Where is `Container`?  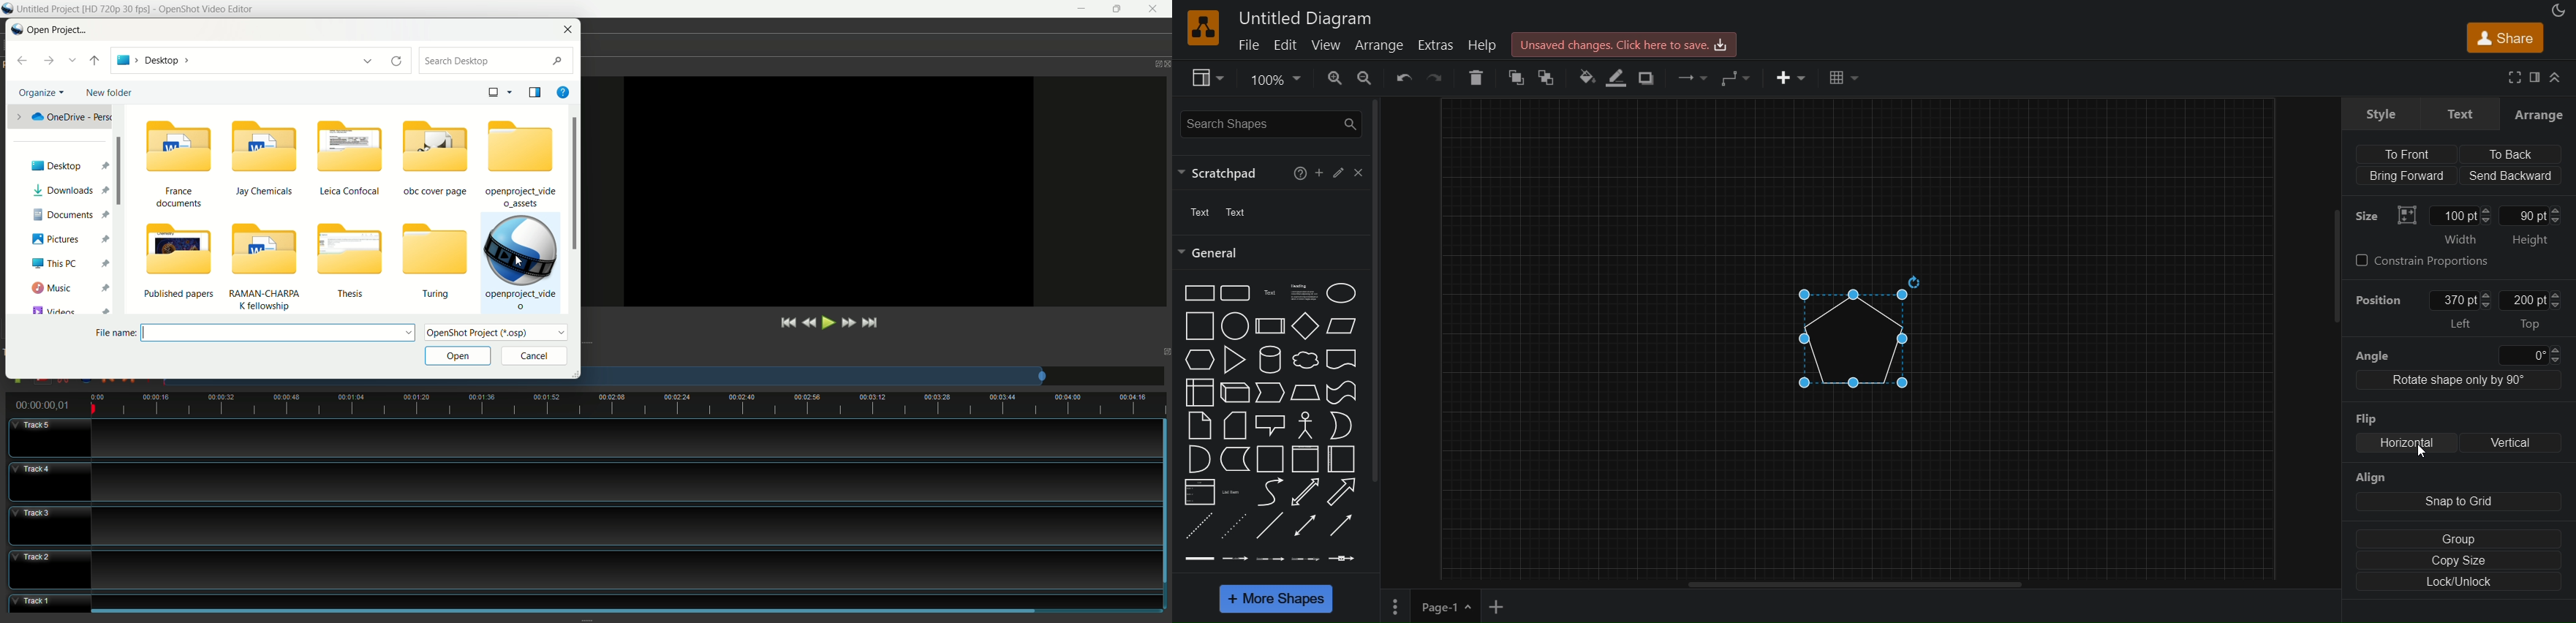
Container is located at coordinates (1270, 459).